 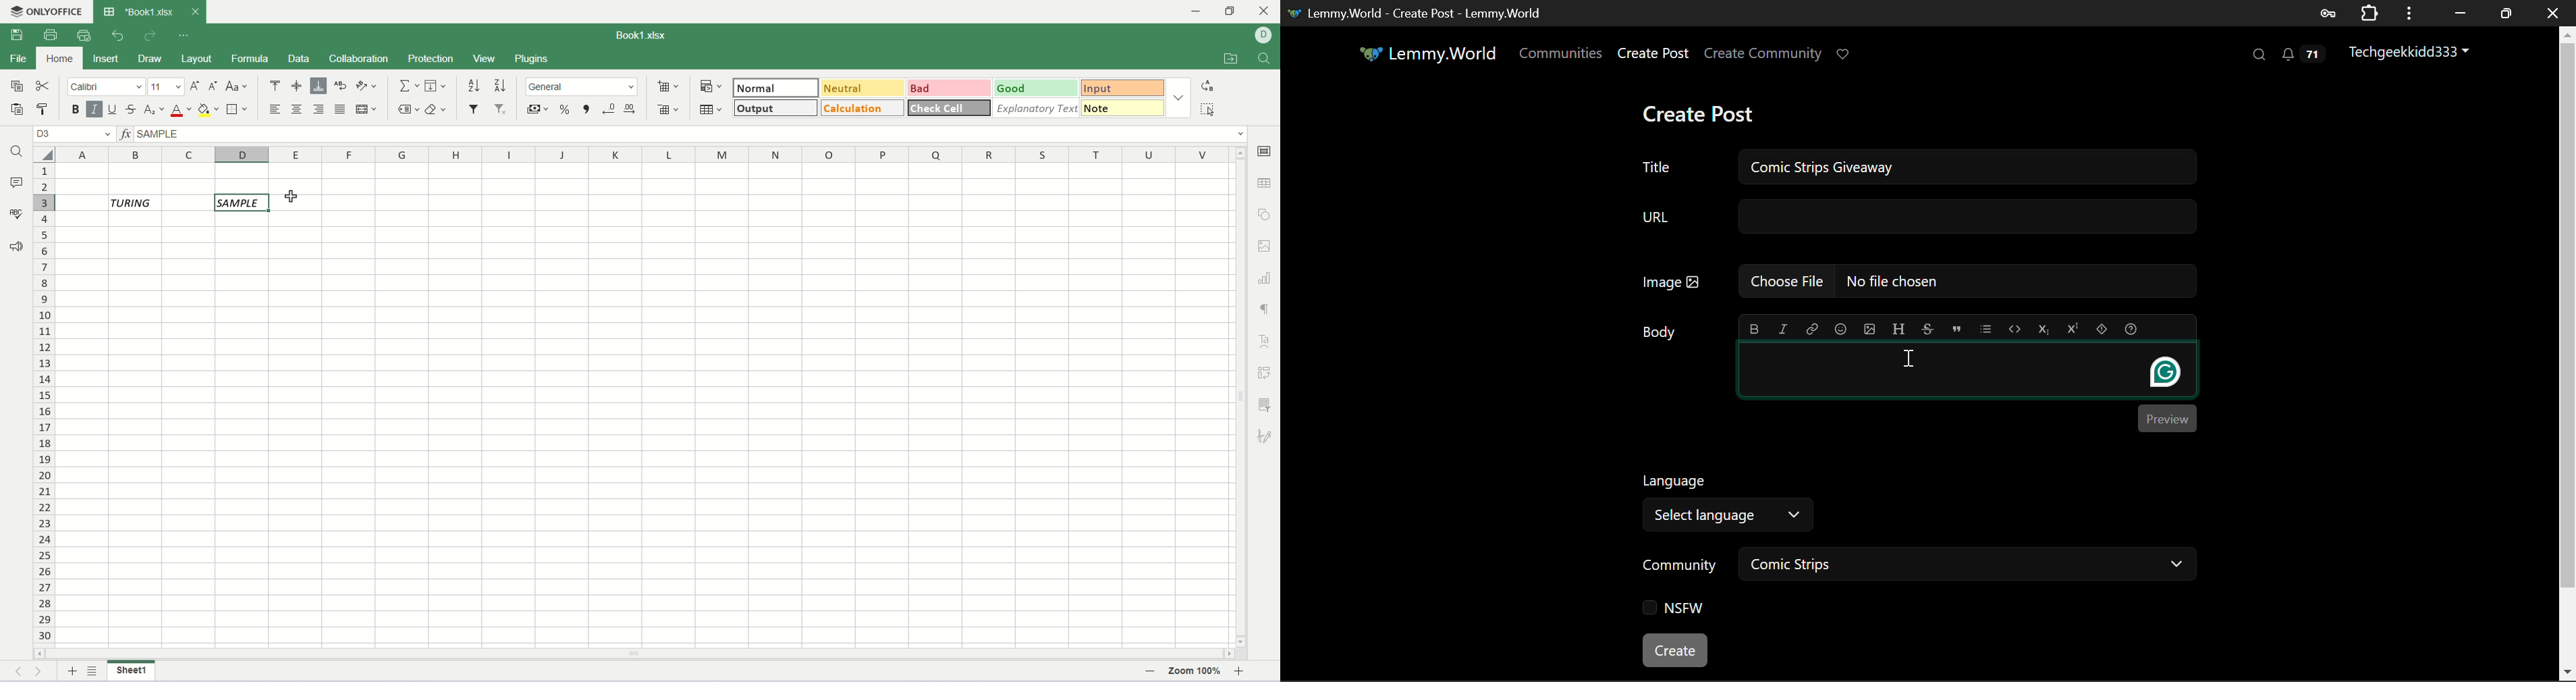 What do you see at coordinates (42, 673) in the screenshot?
I see `next` at bounding box center [42, 673].